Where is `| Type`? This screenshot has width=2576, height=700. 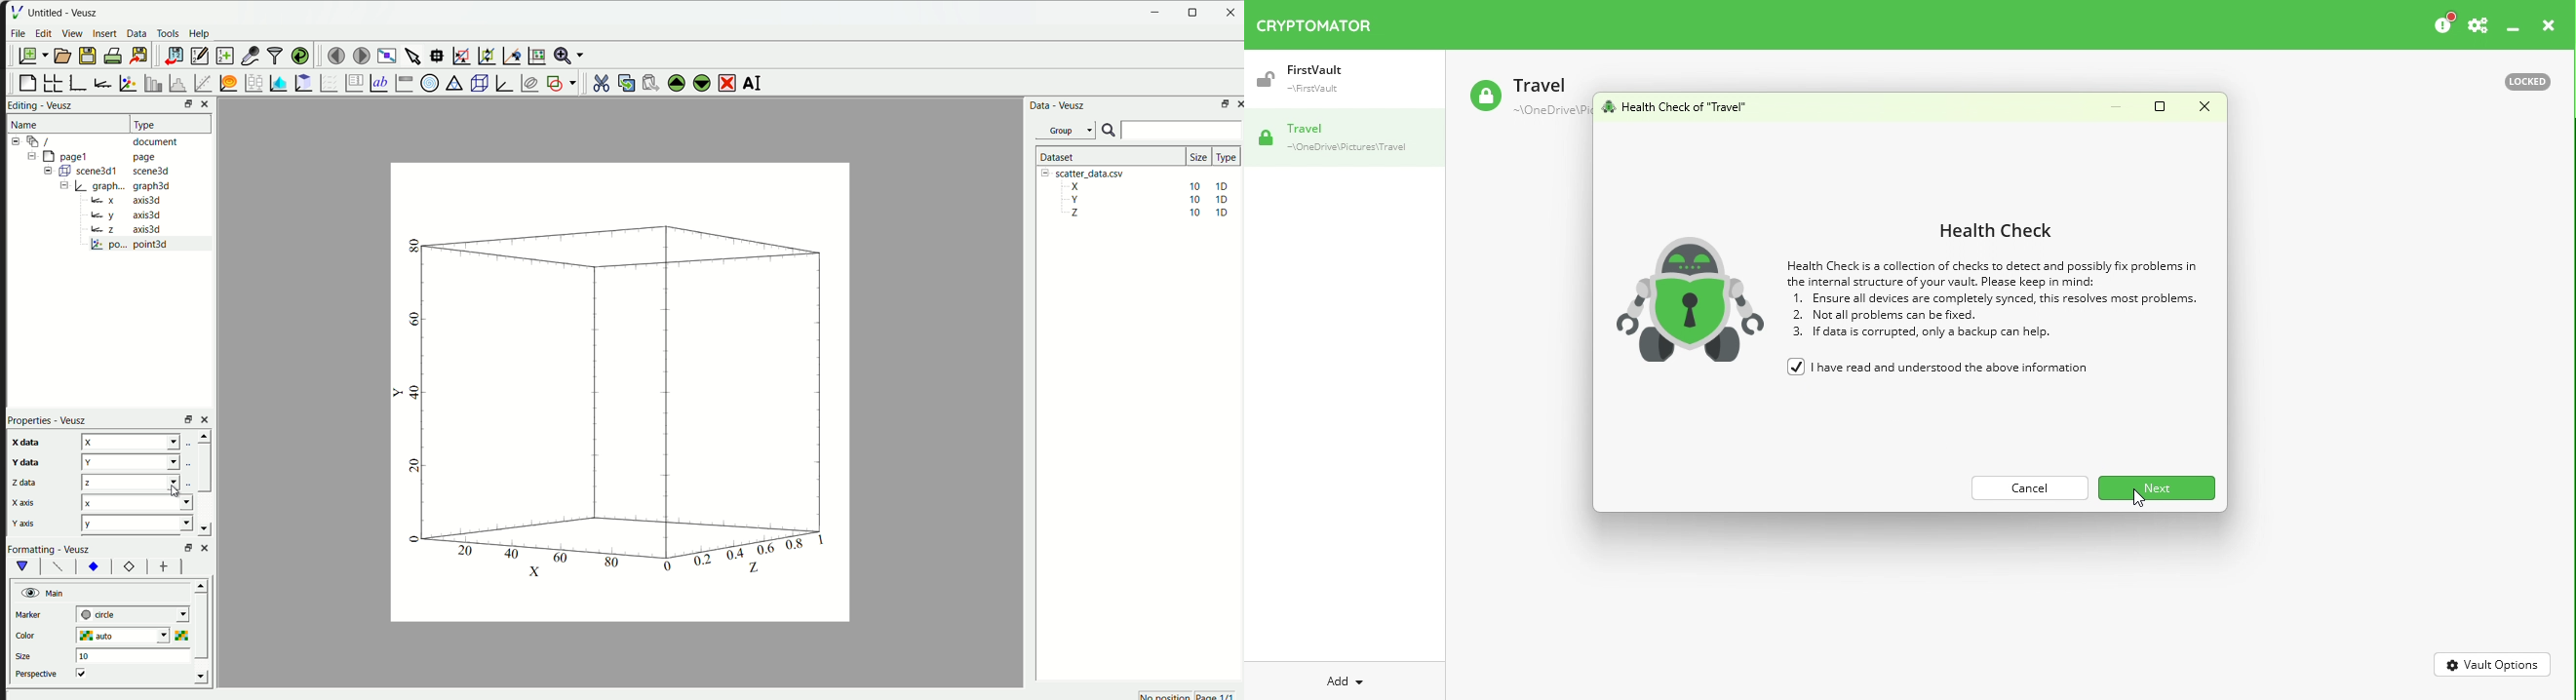 | Type is located at coordinates (1224, 157).